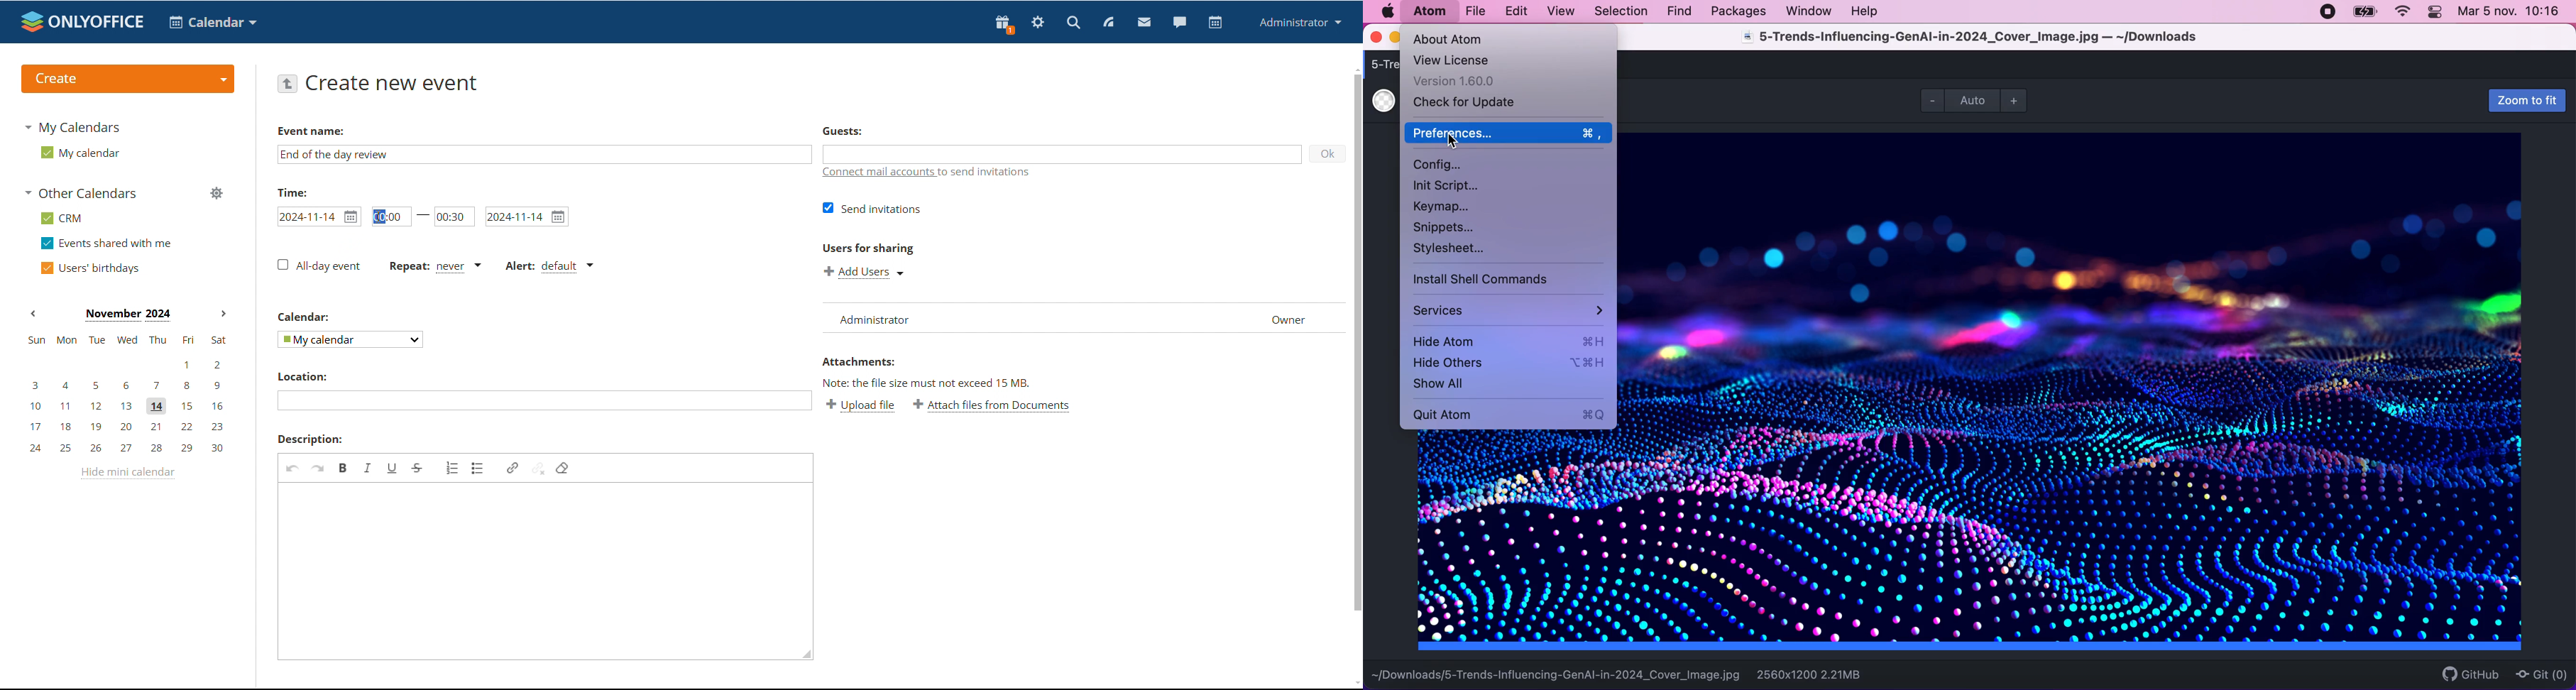  I want to click on preferences, so click(1507, 134).